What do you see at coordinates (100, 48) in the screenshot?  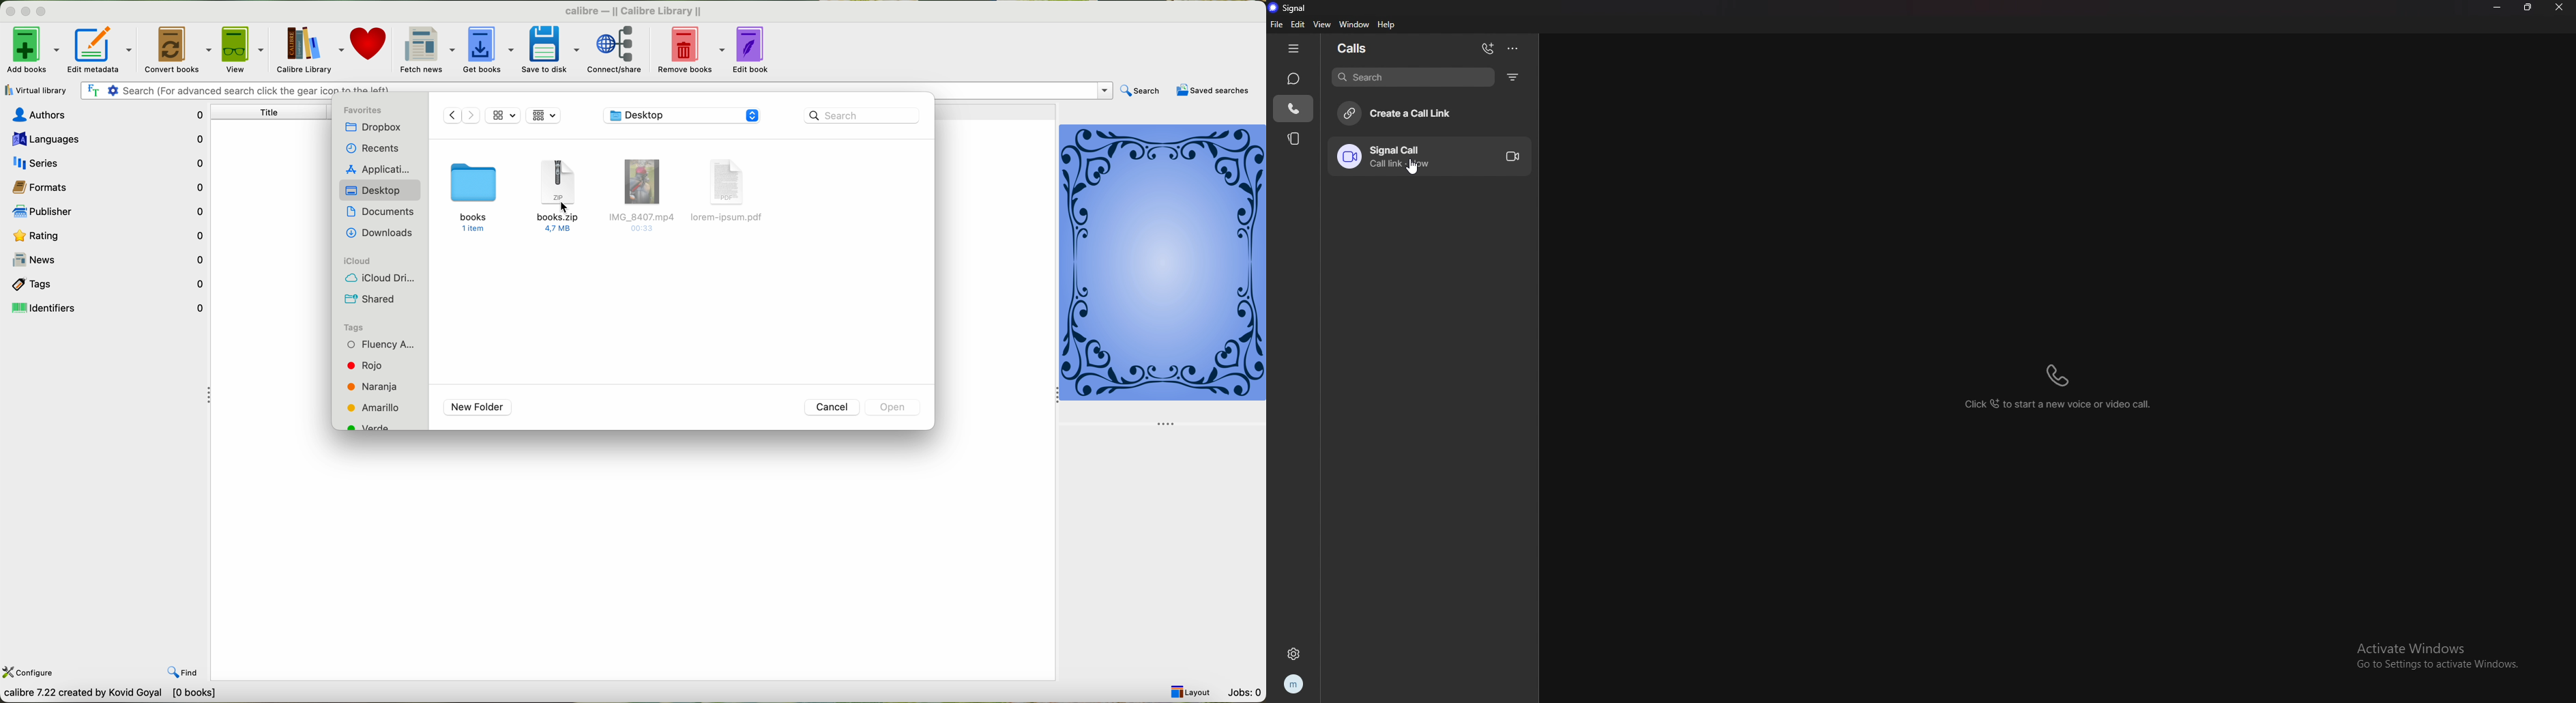 I see `edit metadata` at bounding box center [100, 48].